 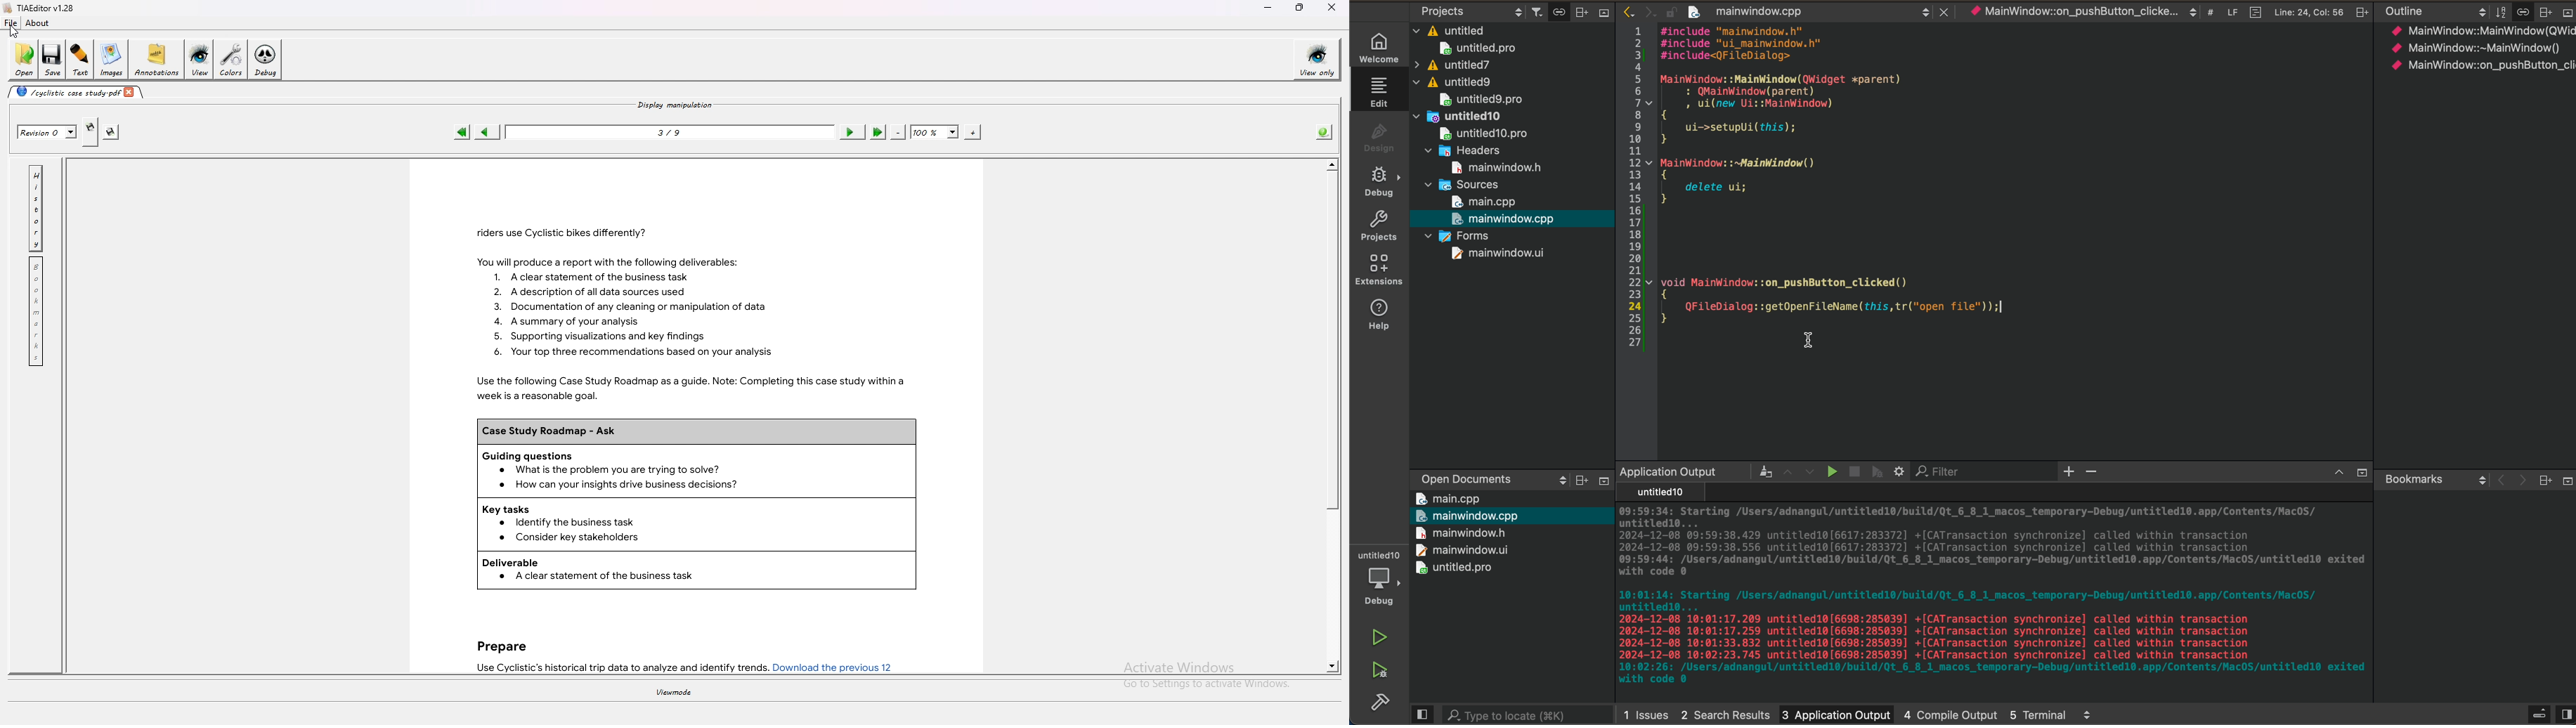 I want to click on Type to locate, so click(x=1508, y=713).